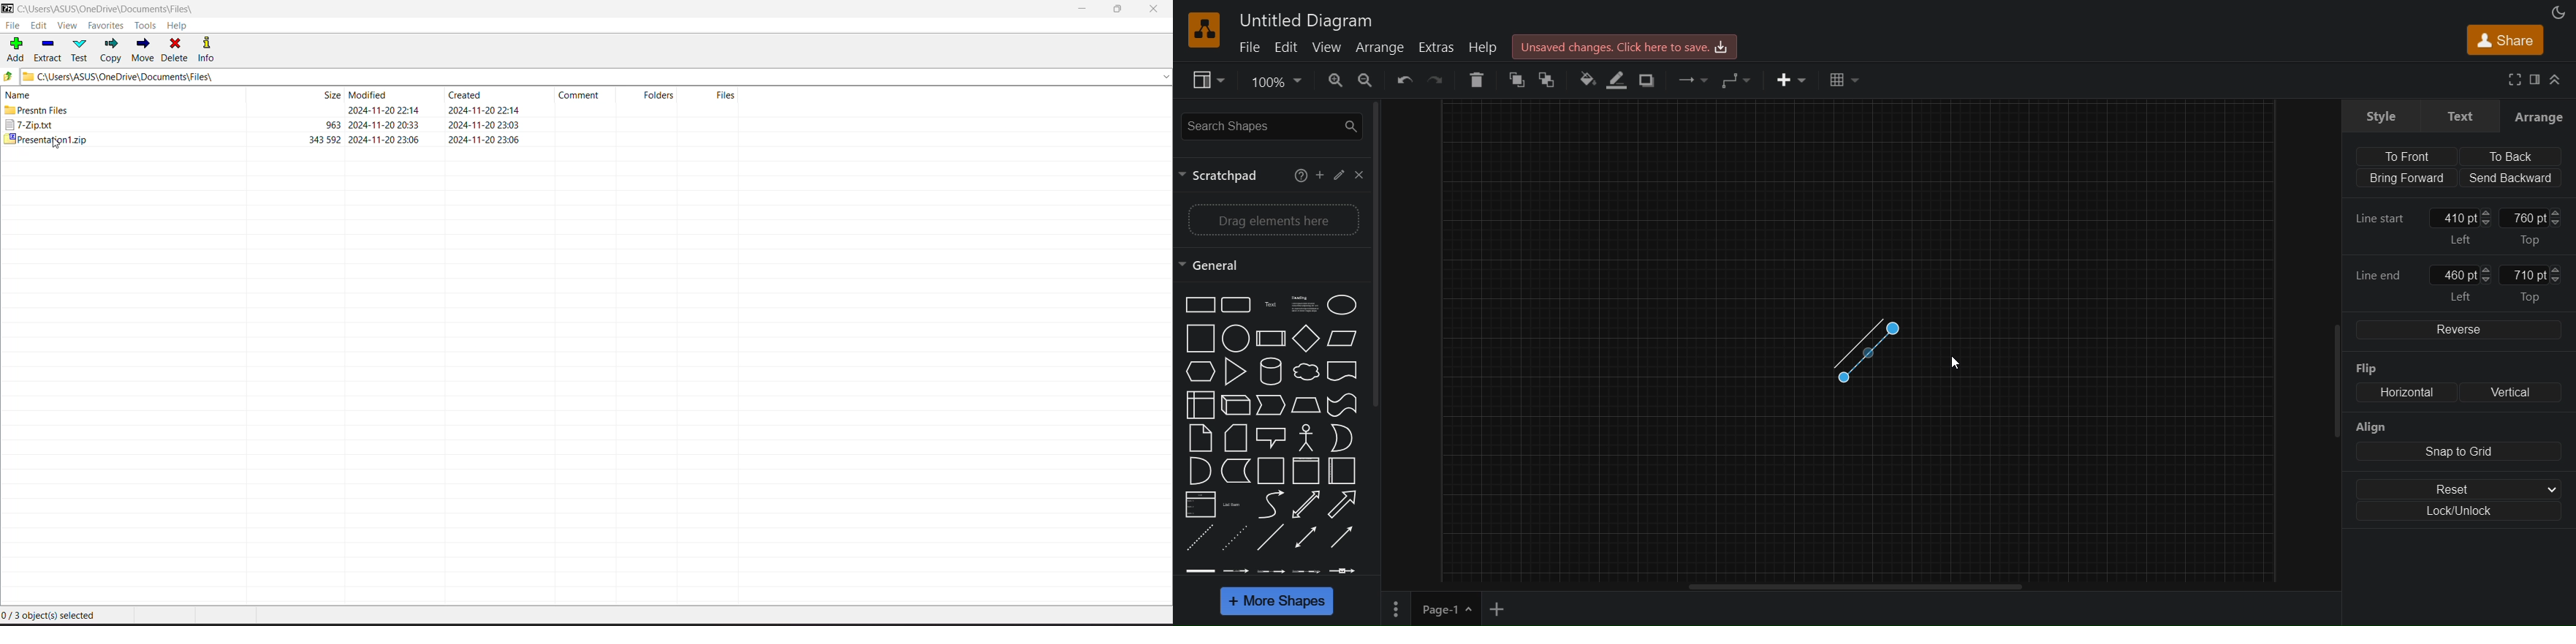  What do you see at coordinates (1306, 437) in the screenshot?
I see `Actor` at bounding box center [1306, 437].